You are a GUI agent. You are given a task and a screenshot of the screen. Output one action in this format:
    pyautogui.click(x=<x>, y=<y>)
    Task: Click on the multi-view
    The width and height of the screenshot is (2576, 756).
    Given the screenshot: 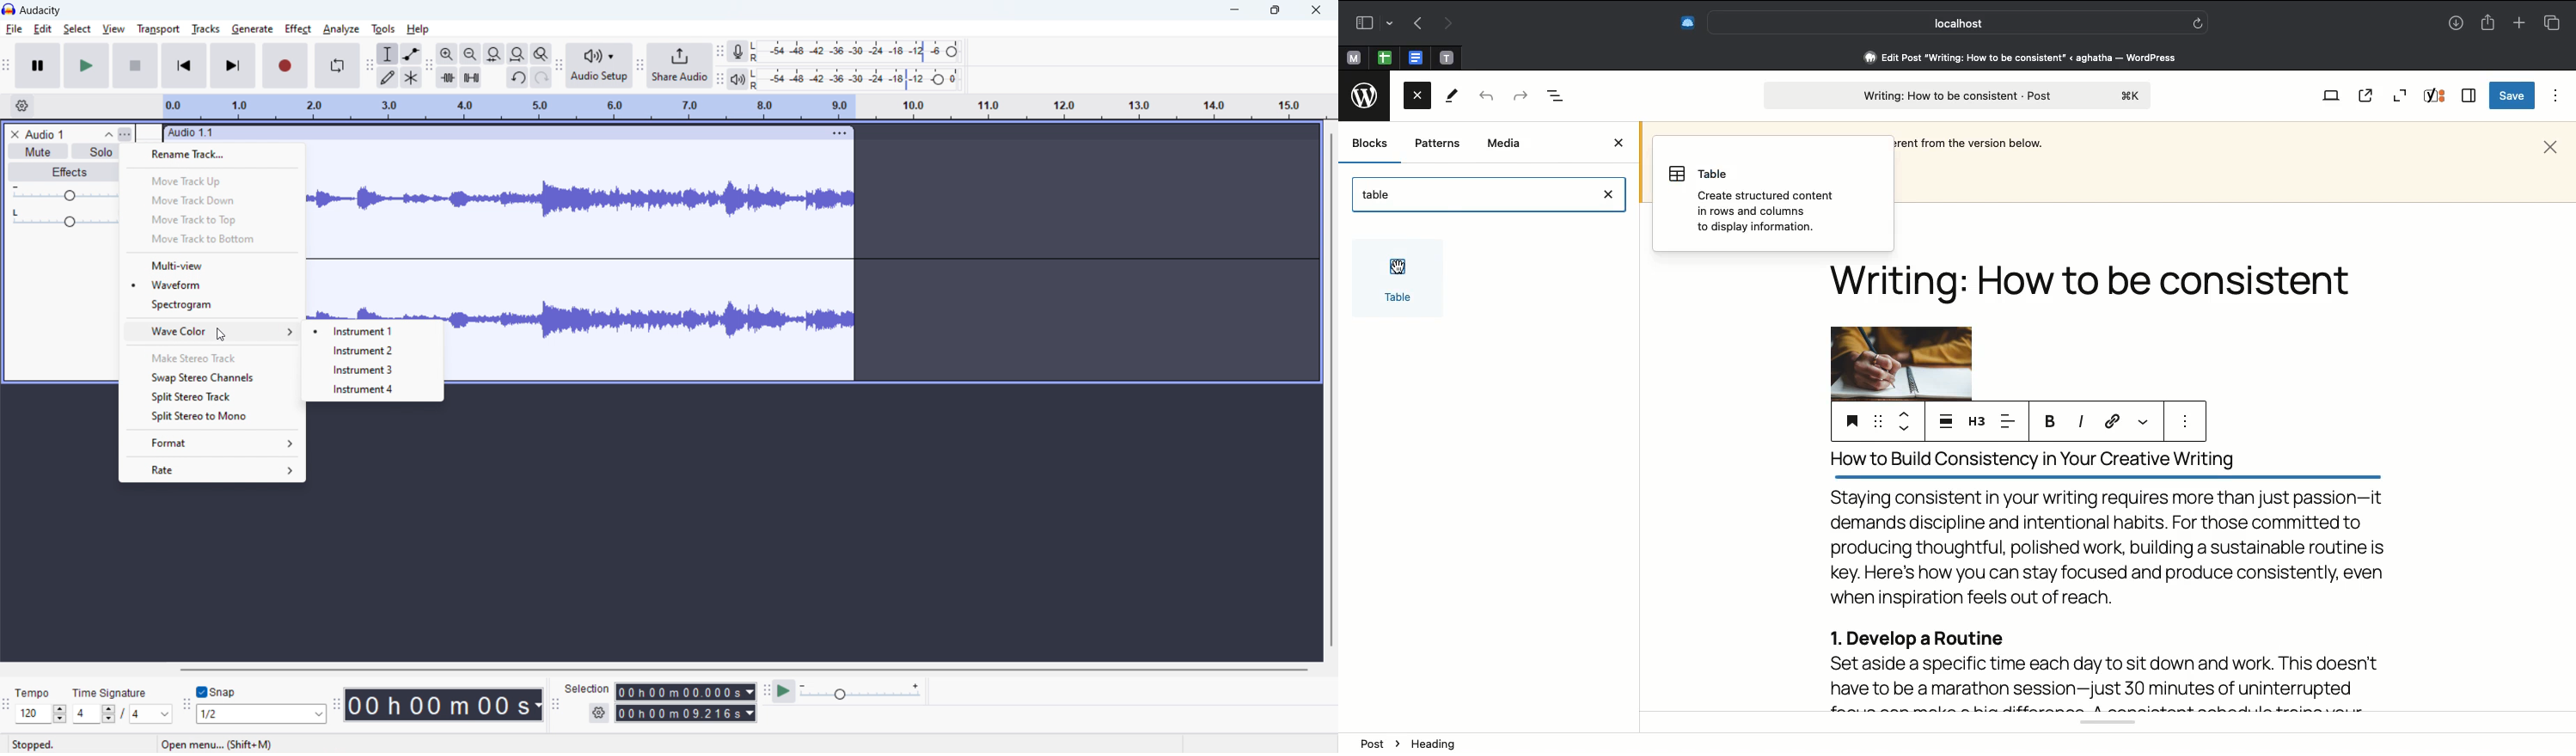 What is the action you would take?
    pyautogui.click(x=212, y=264)
    